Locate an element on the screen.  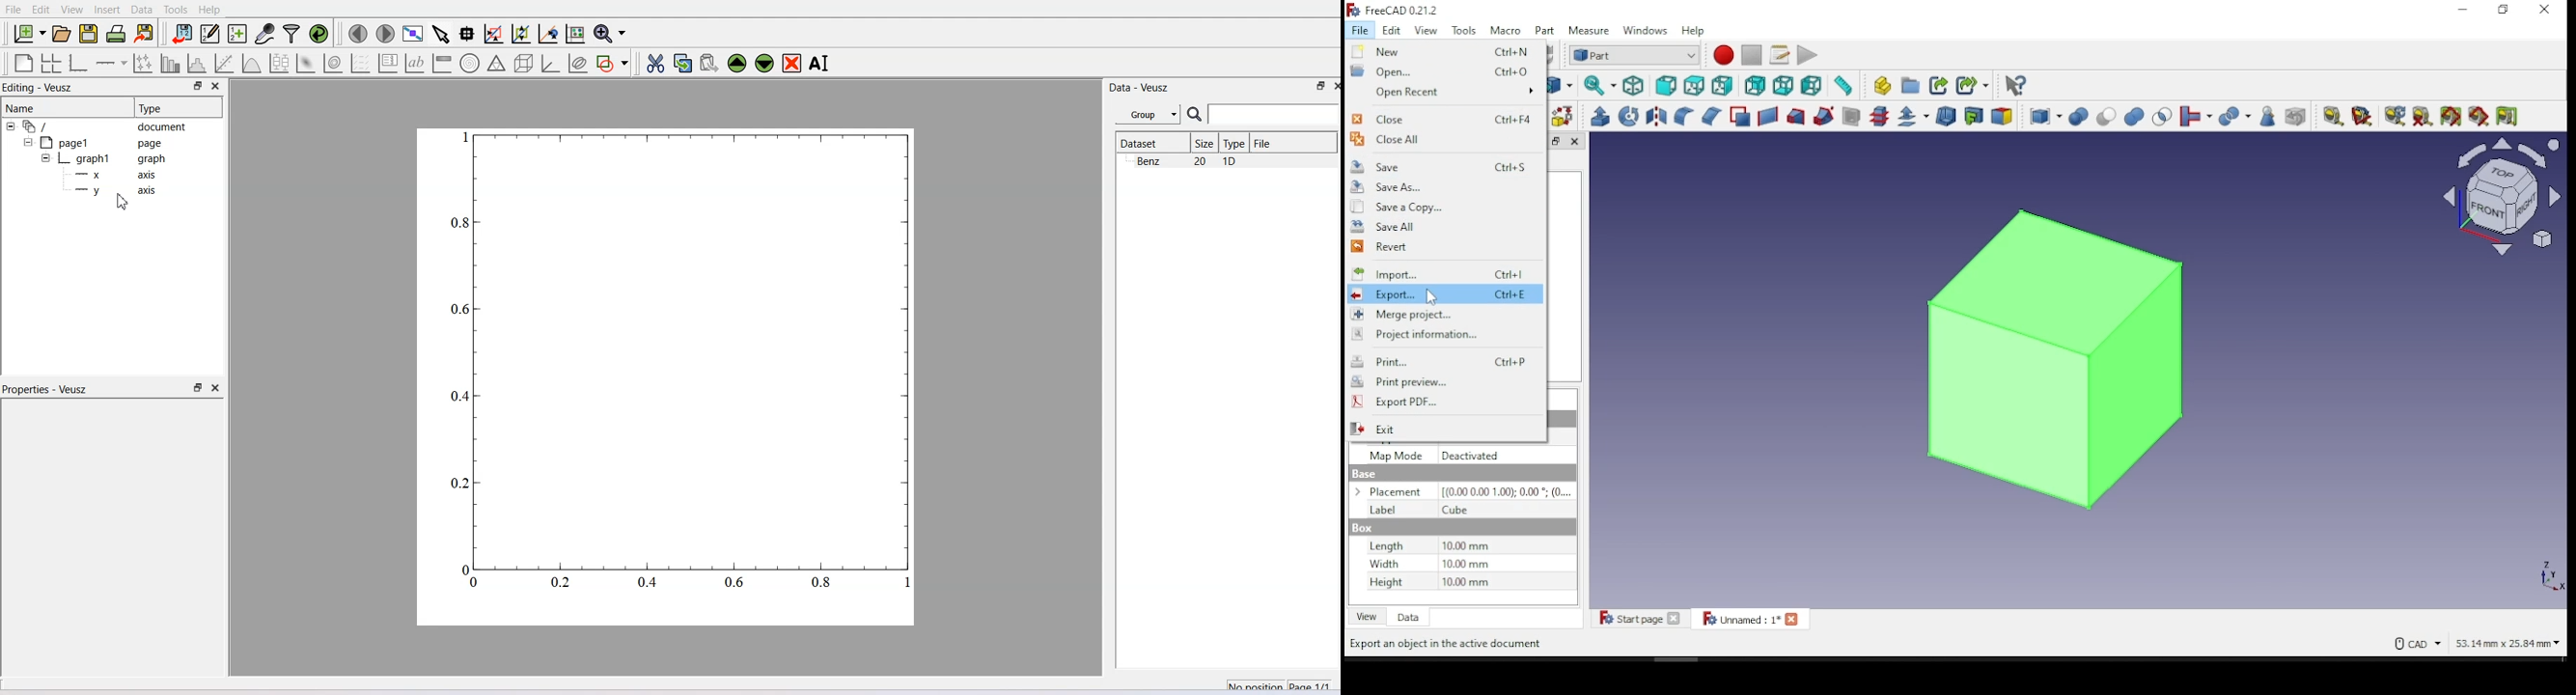
export is located at coordinates (1445, 293).